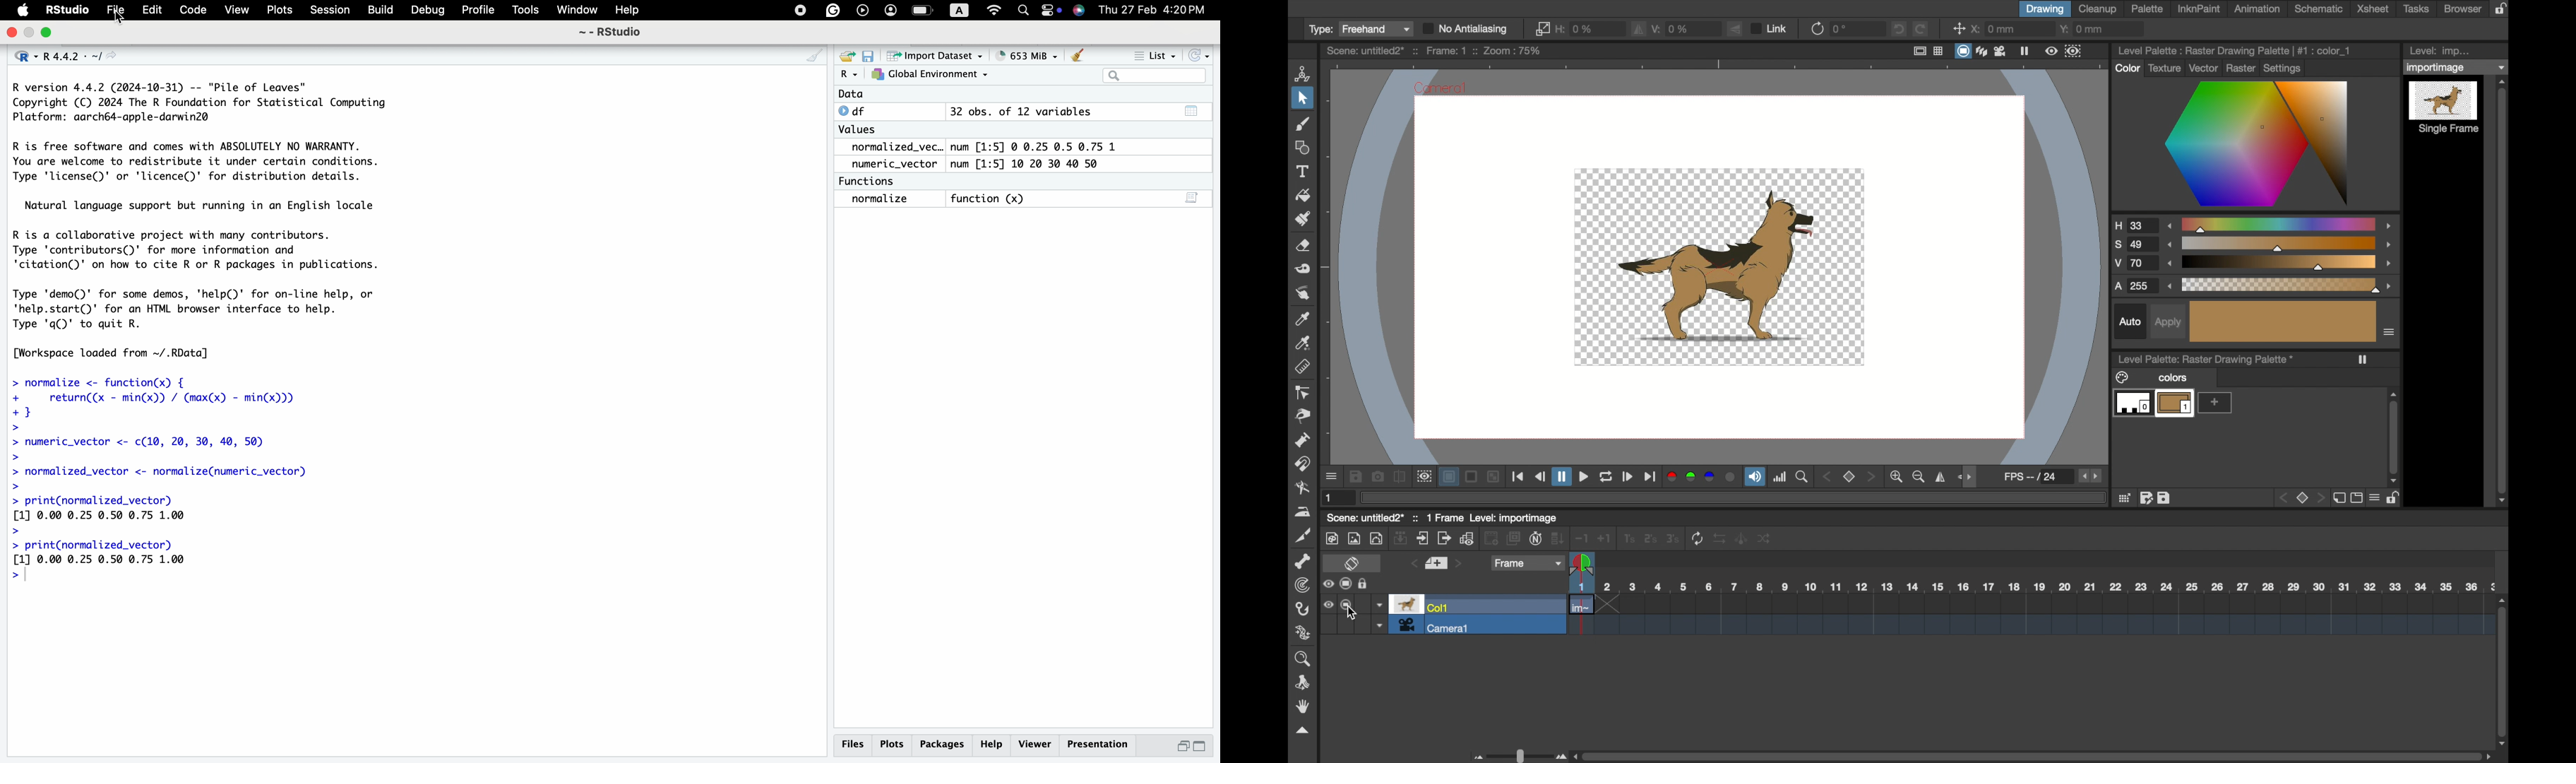 The height and width of the screenshot is (784, 2576). Describe the element at coordinates (1301, 441) in the screenshot. I see `pump tool` at that location.